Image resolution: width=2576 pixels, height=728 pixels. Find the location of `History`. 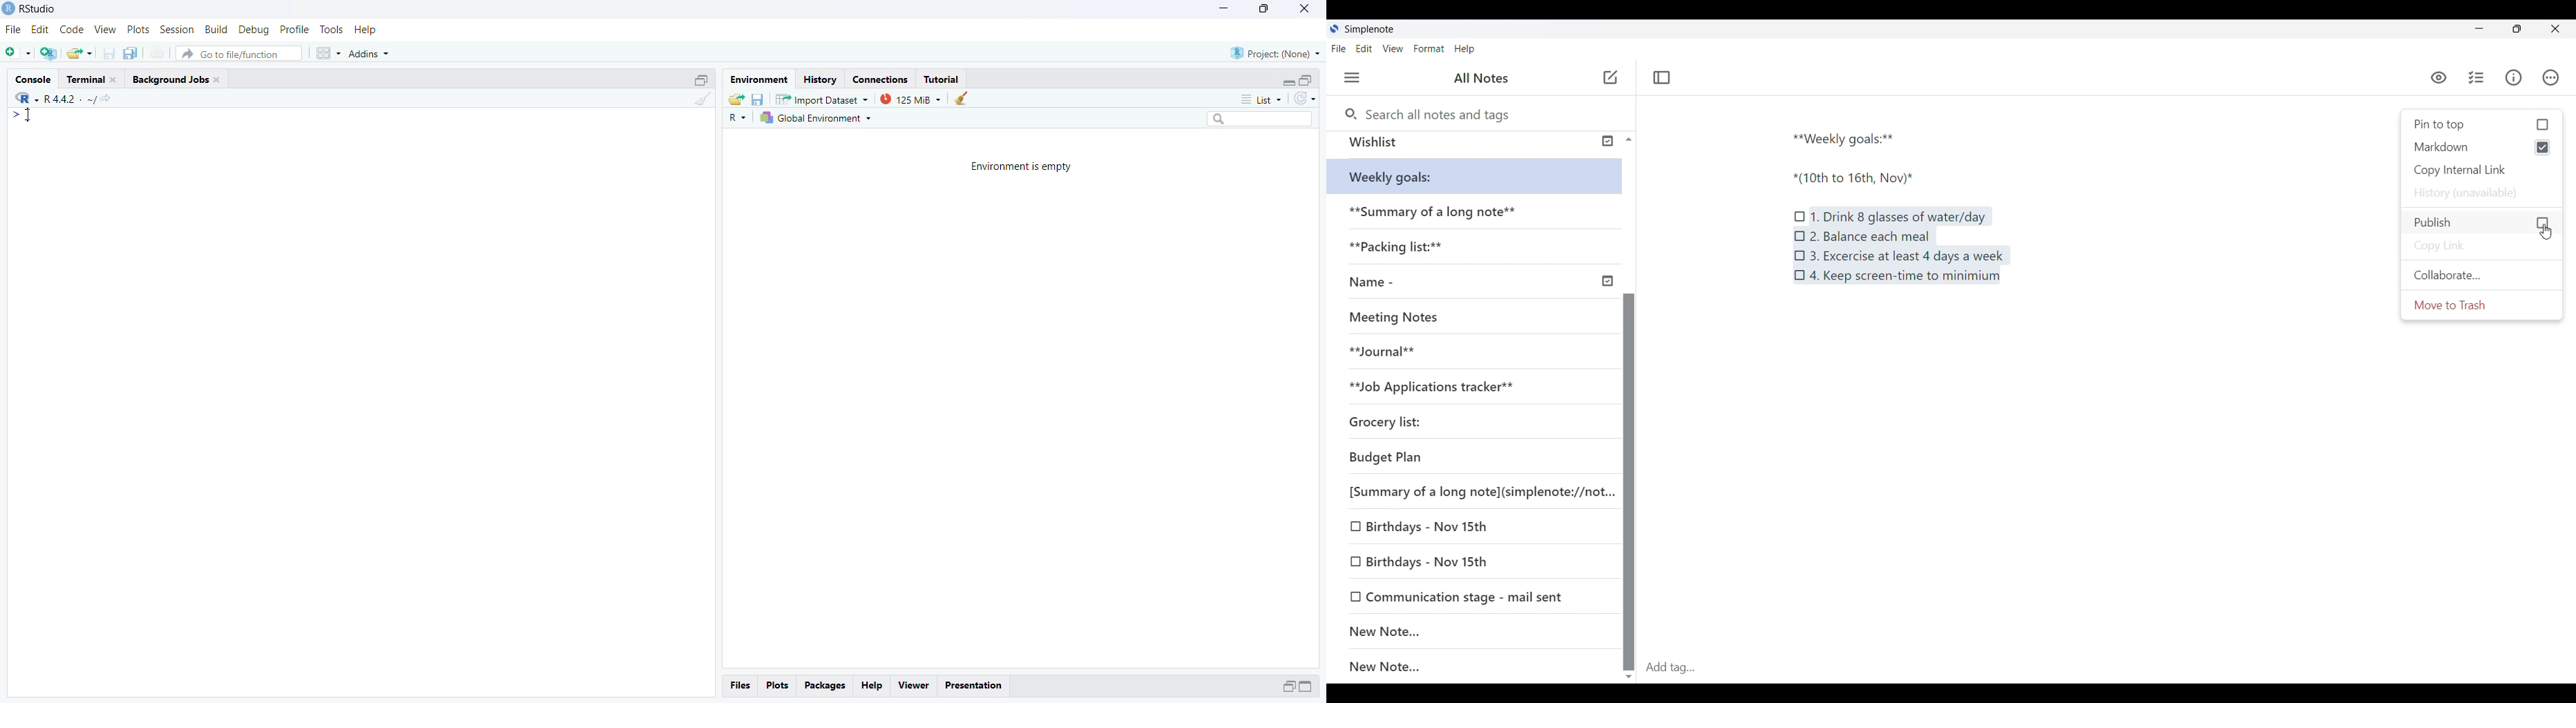

History is located at coordinates (819, 78).